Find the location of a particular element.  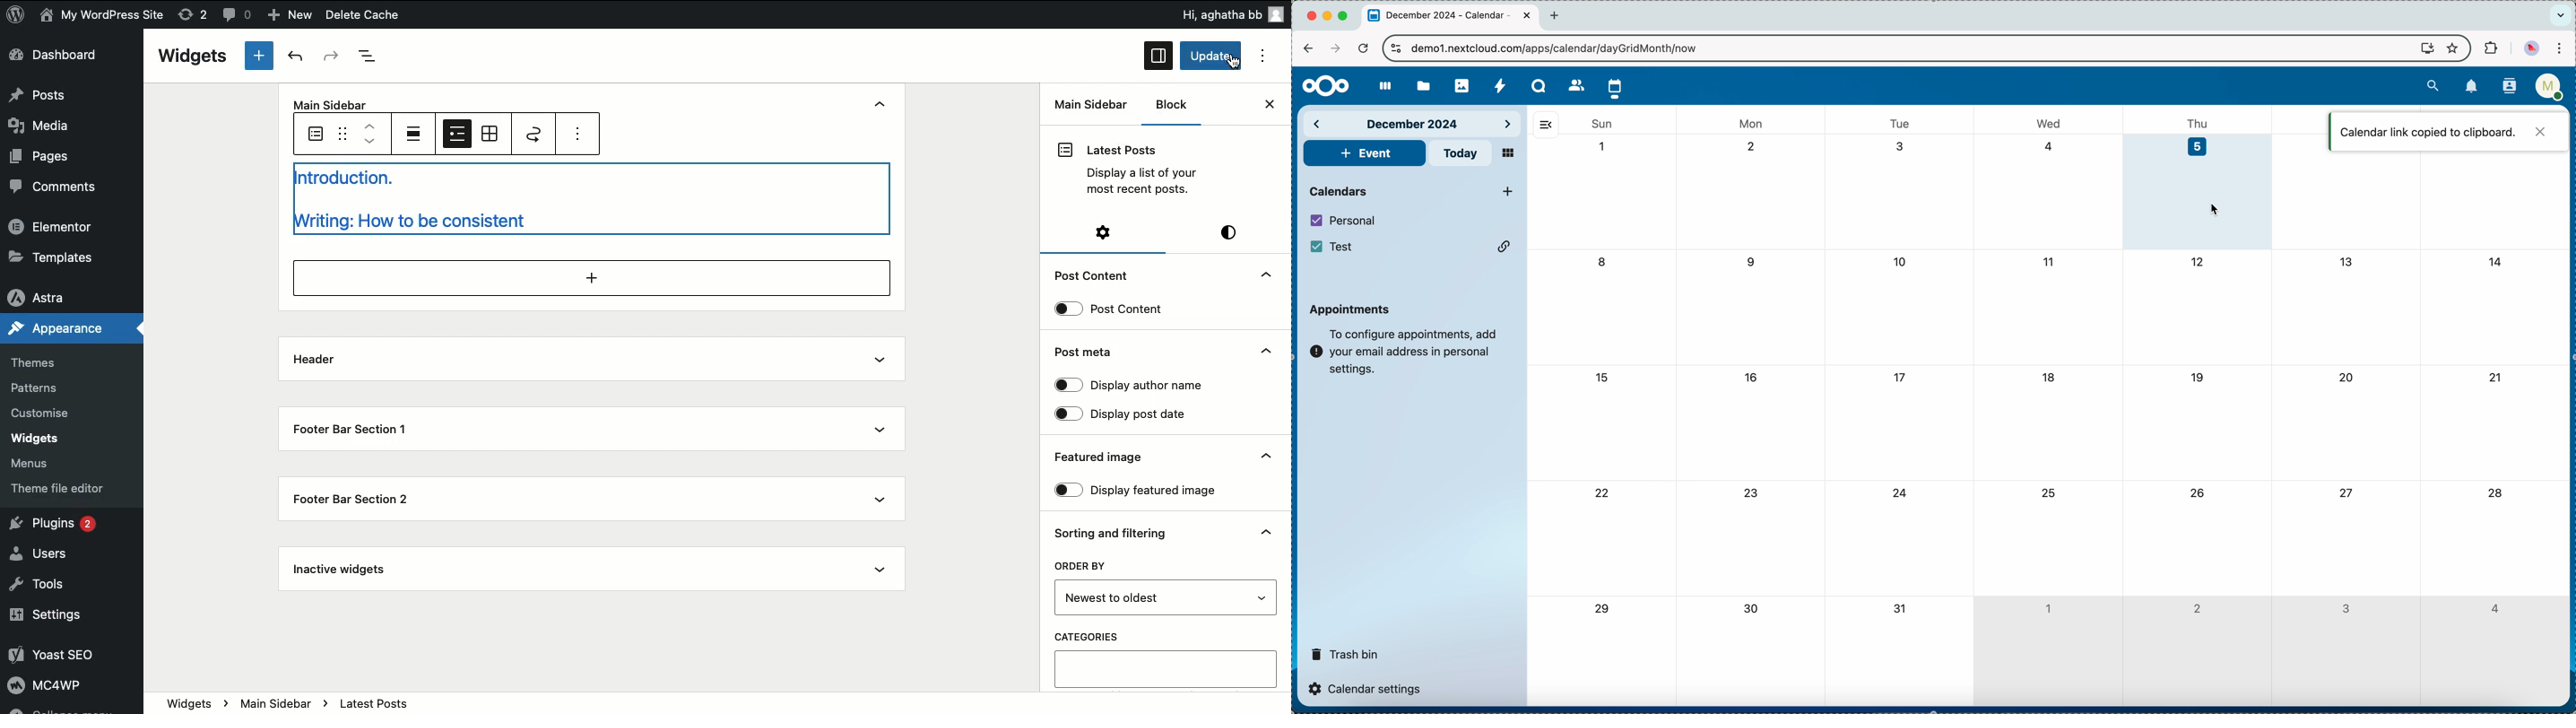

user profile is located at coordinates (2549, 90).